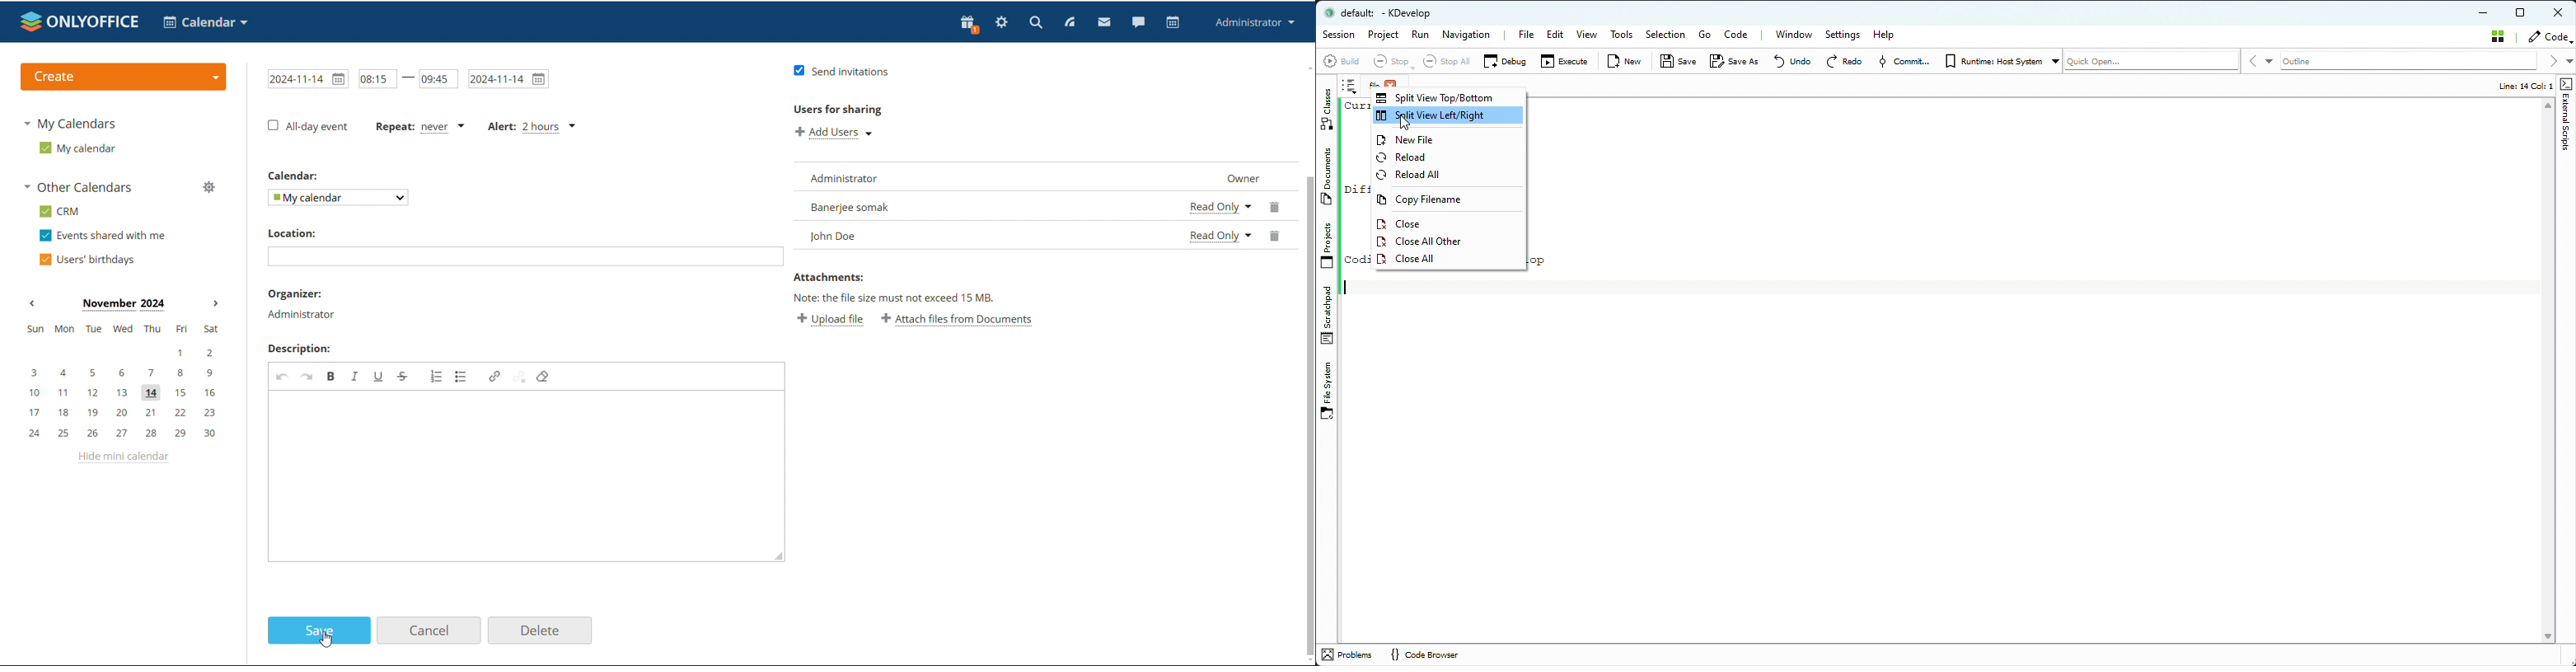  Describe the element at coordinates (462, 377) in the screenshot. I see `Insert or remove bulleted list` at that location.